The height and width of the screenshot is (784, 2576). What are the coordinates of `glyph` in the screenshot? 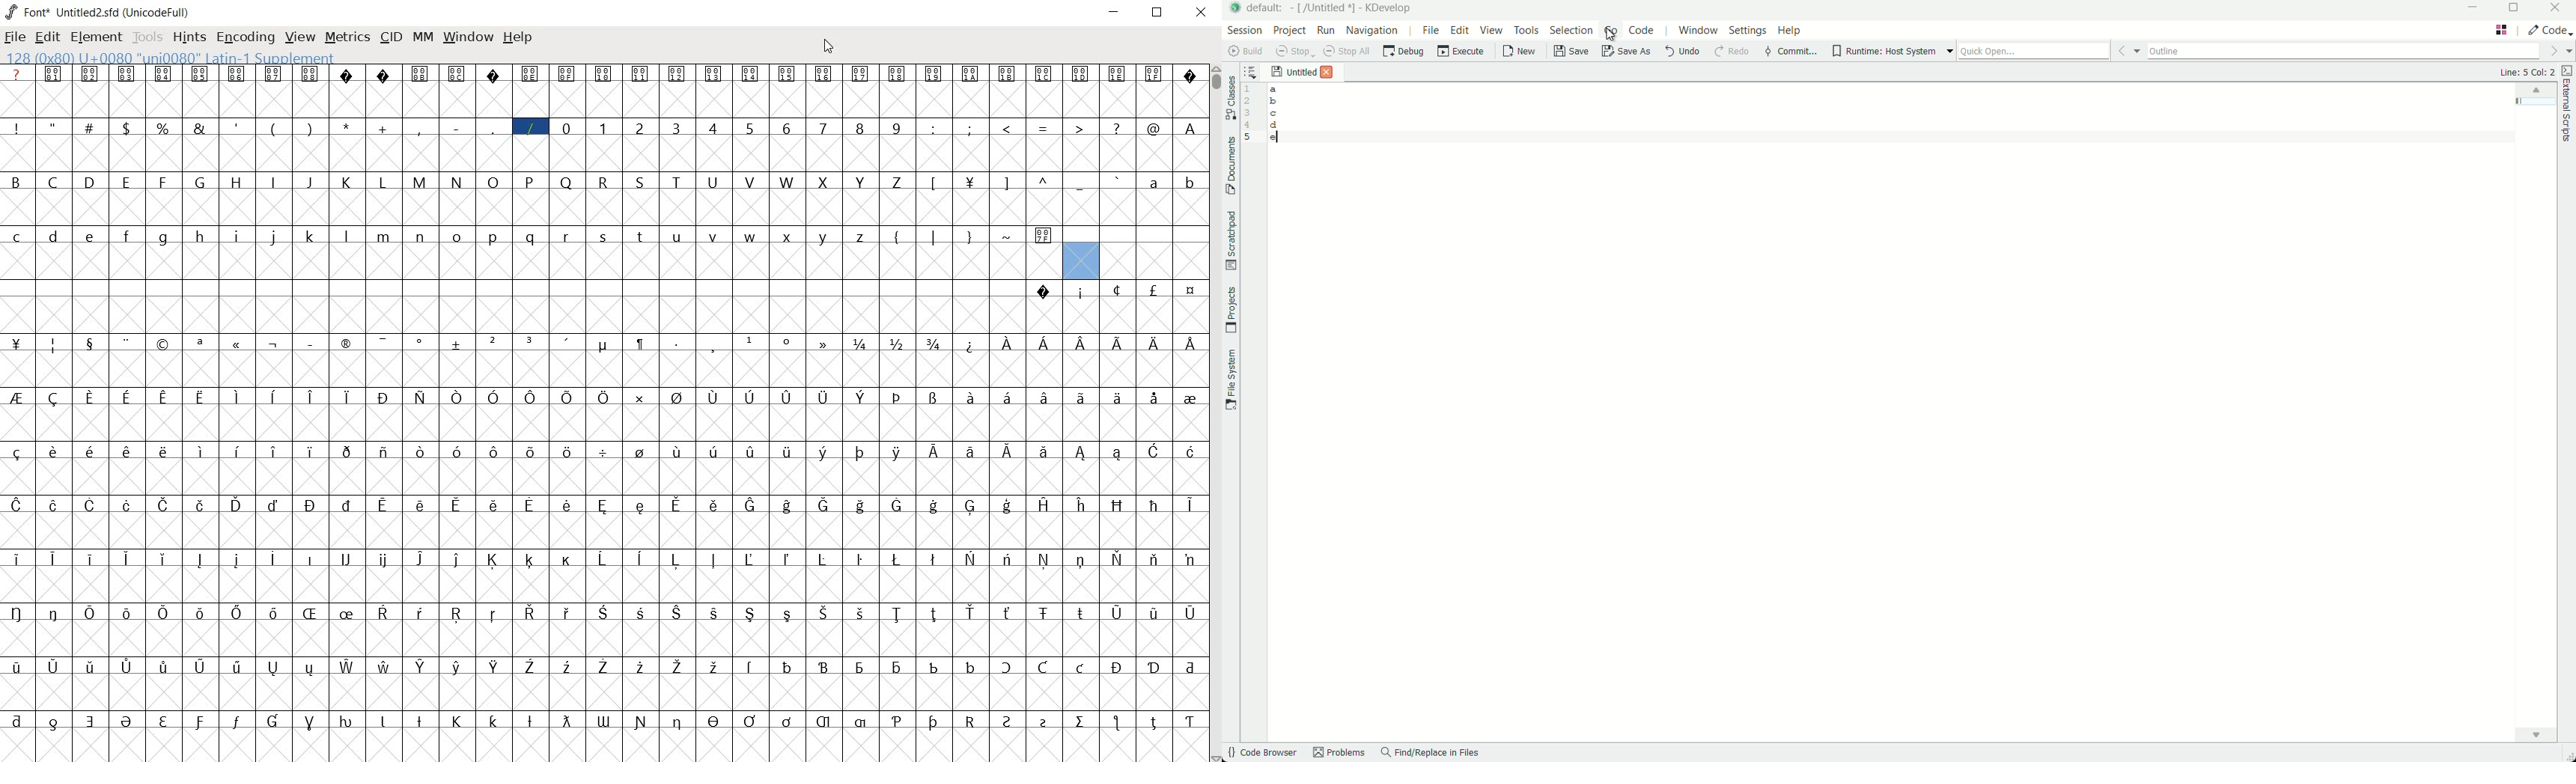 It's located at (92, 237).